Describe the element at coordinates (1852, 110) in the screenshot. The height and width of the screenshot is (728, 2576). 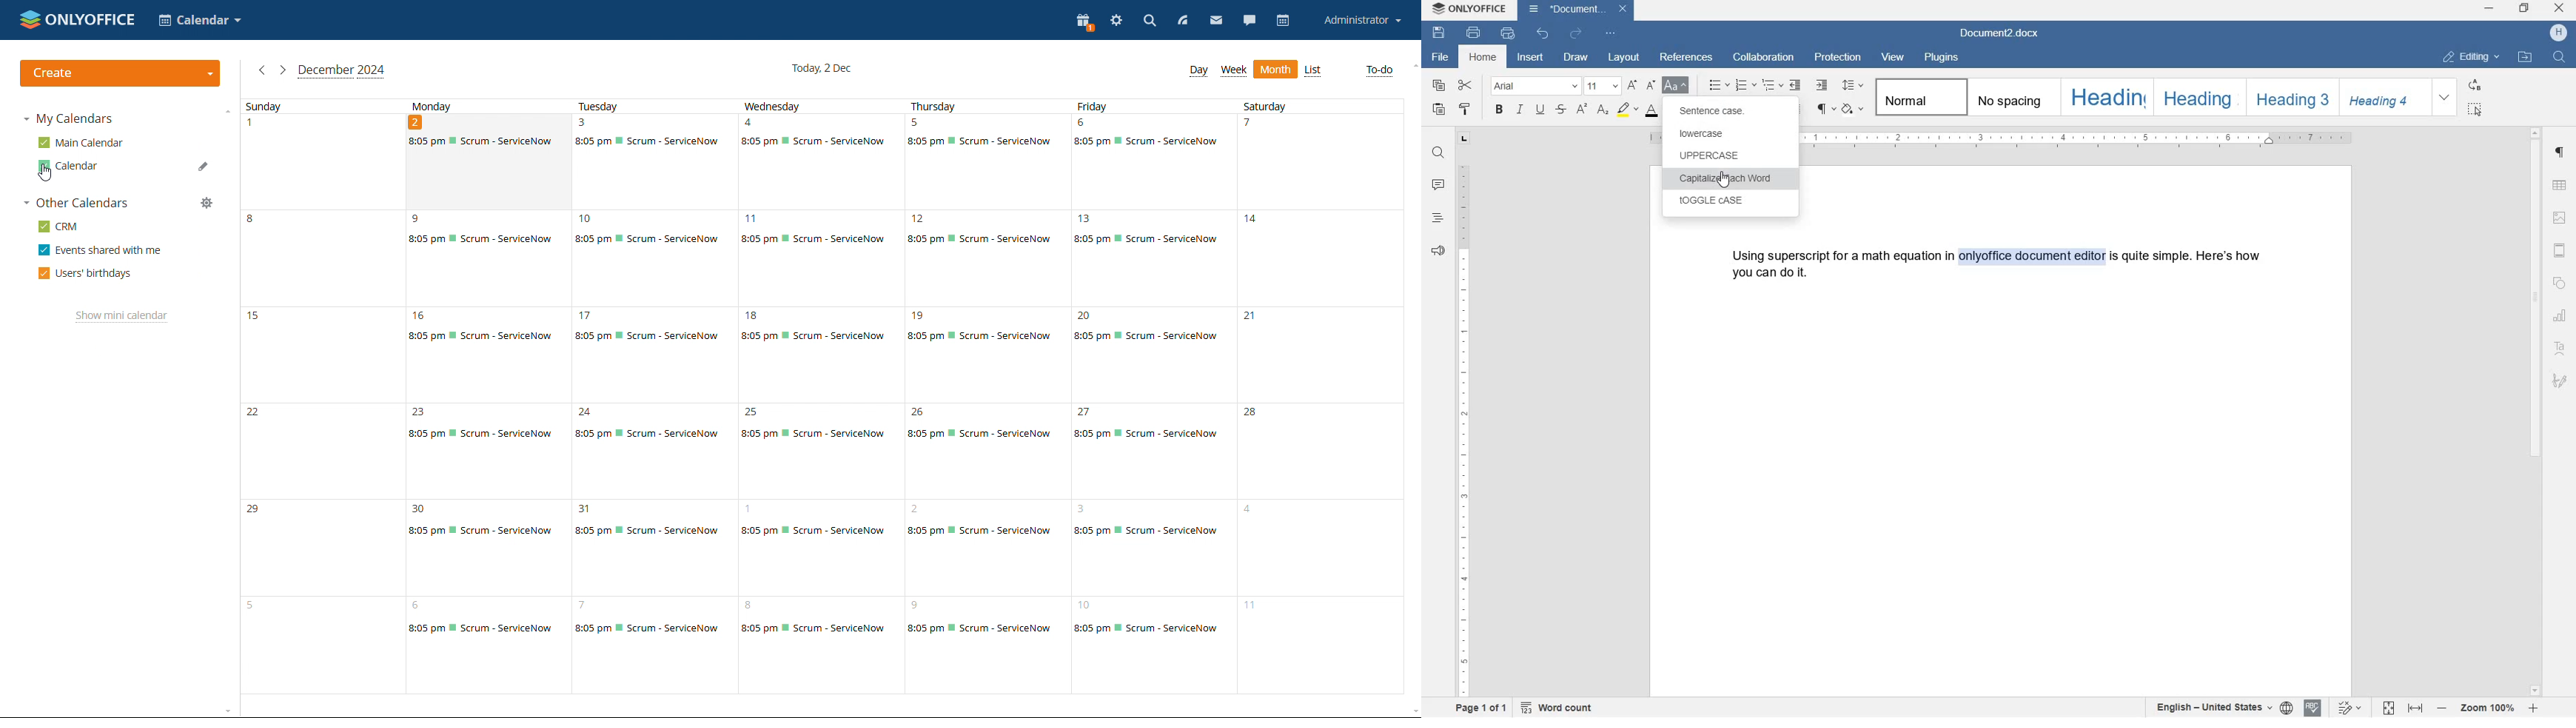
I see `shading` at that location.